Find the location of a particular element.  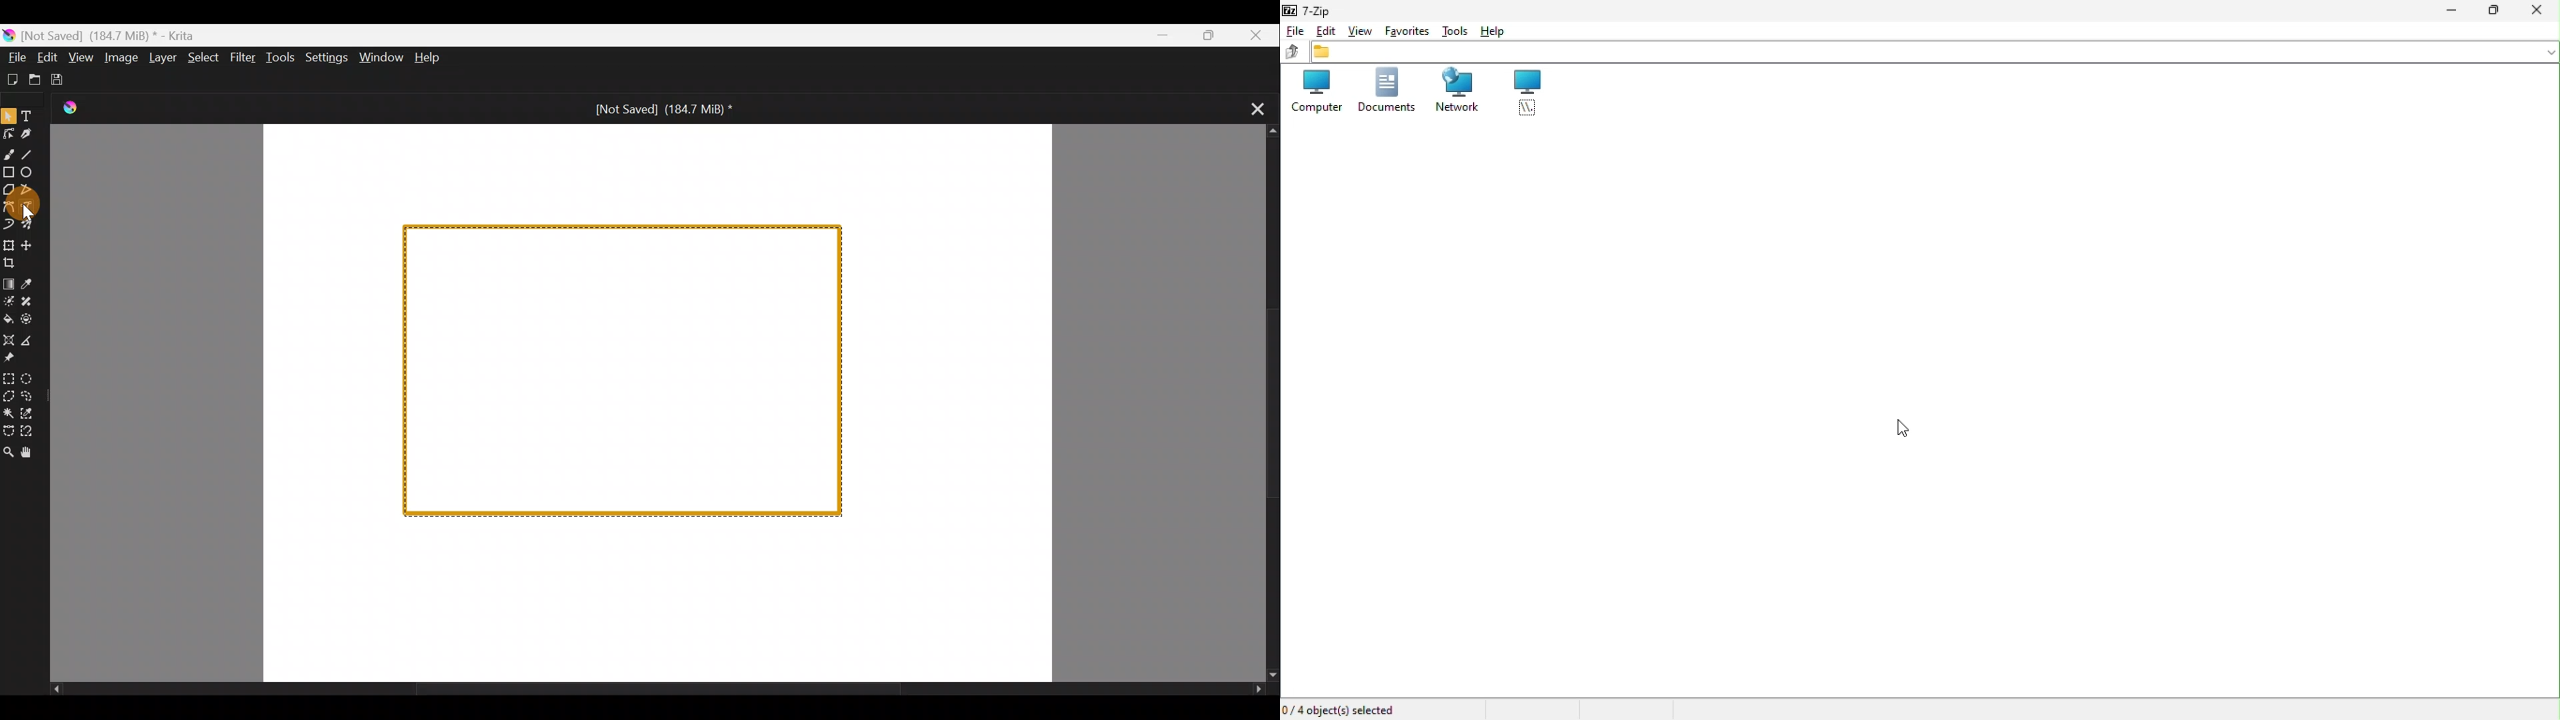

[Not Saved] (184.7 MiB) * is located at coordinates (667, 109).